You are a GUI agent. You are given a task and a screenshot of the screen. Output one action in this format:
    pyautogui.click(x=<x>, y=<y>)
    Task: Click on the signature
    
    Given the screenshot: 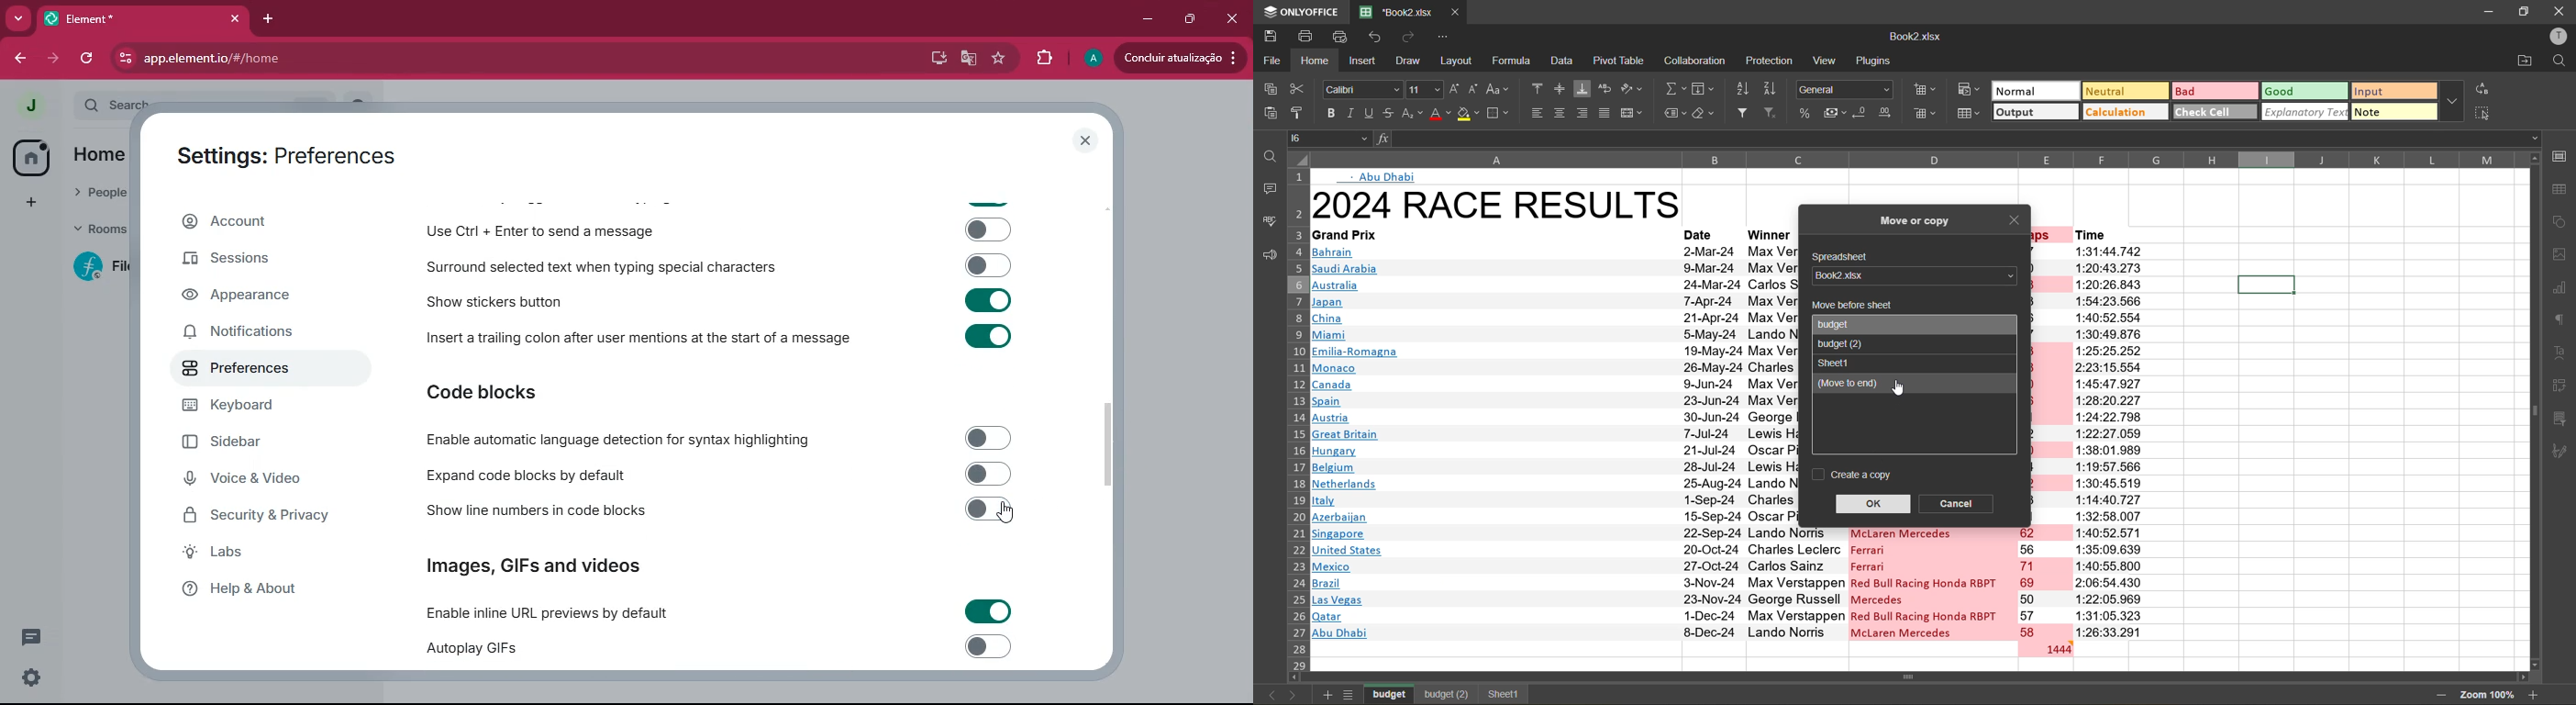 What is the action you would take?
    pyautogui.click(x=2564, y=451)
    